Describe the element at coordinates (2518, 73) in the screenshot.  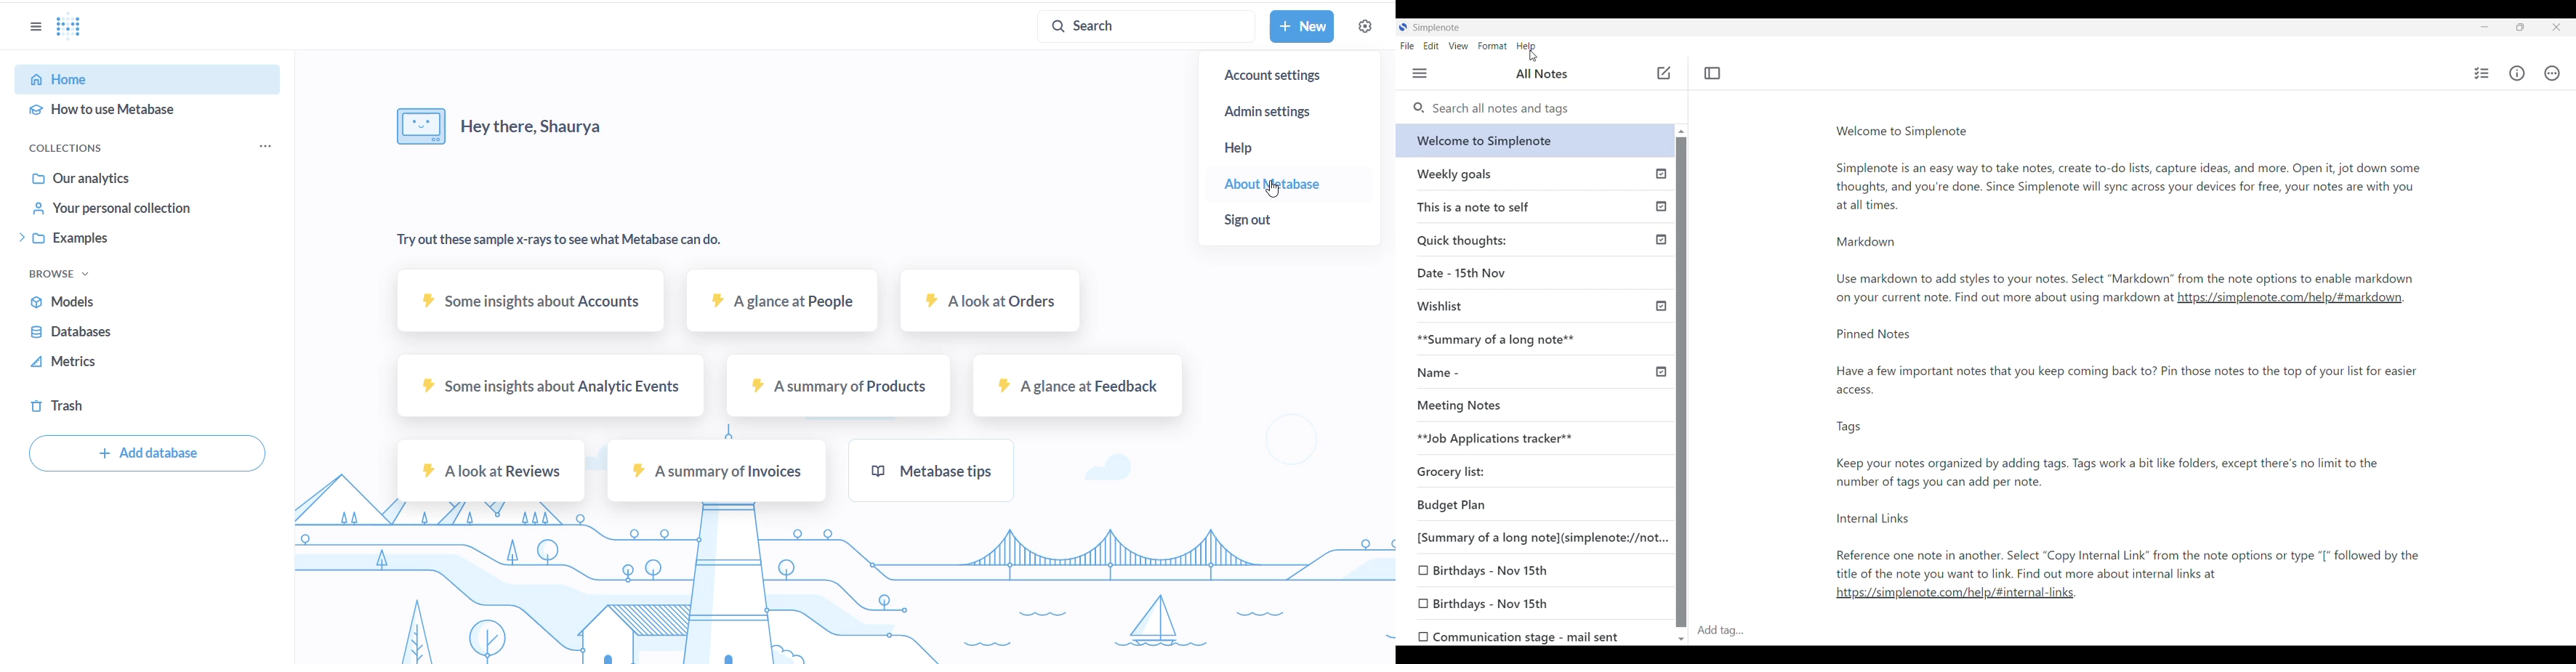
I see `Info` at that location.